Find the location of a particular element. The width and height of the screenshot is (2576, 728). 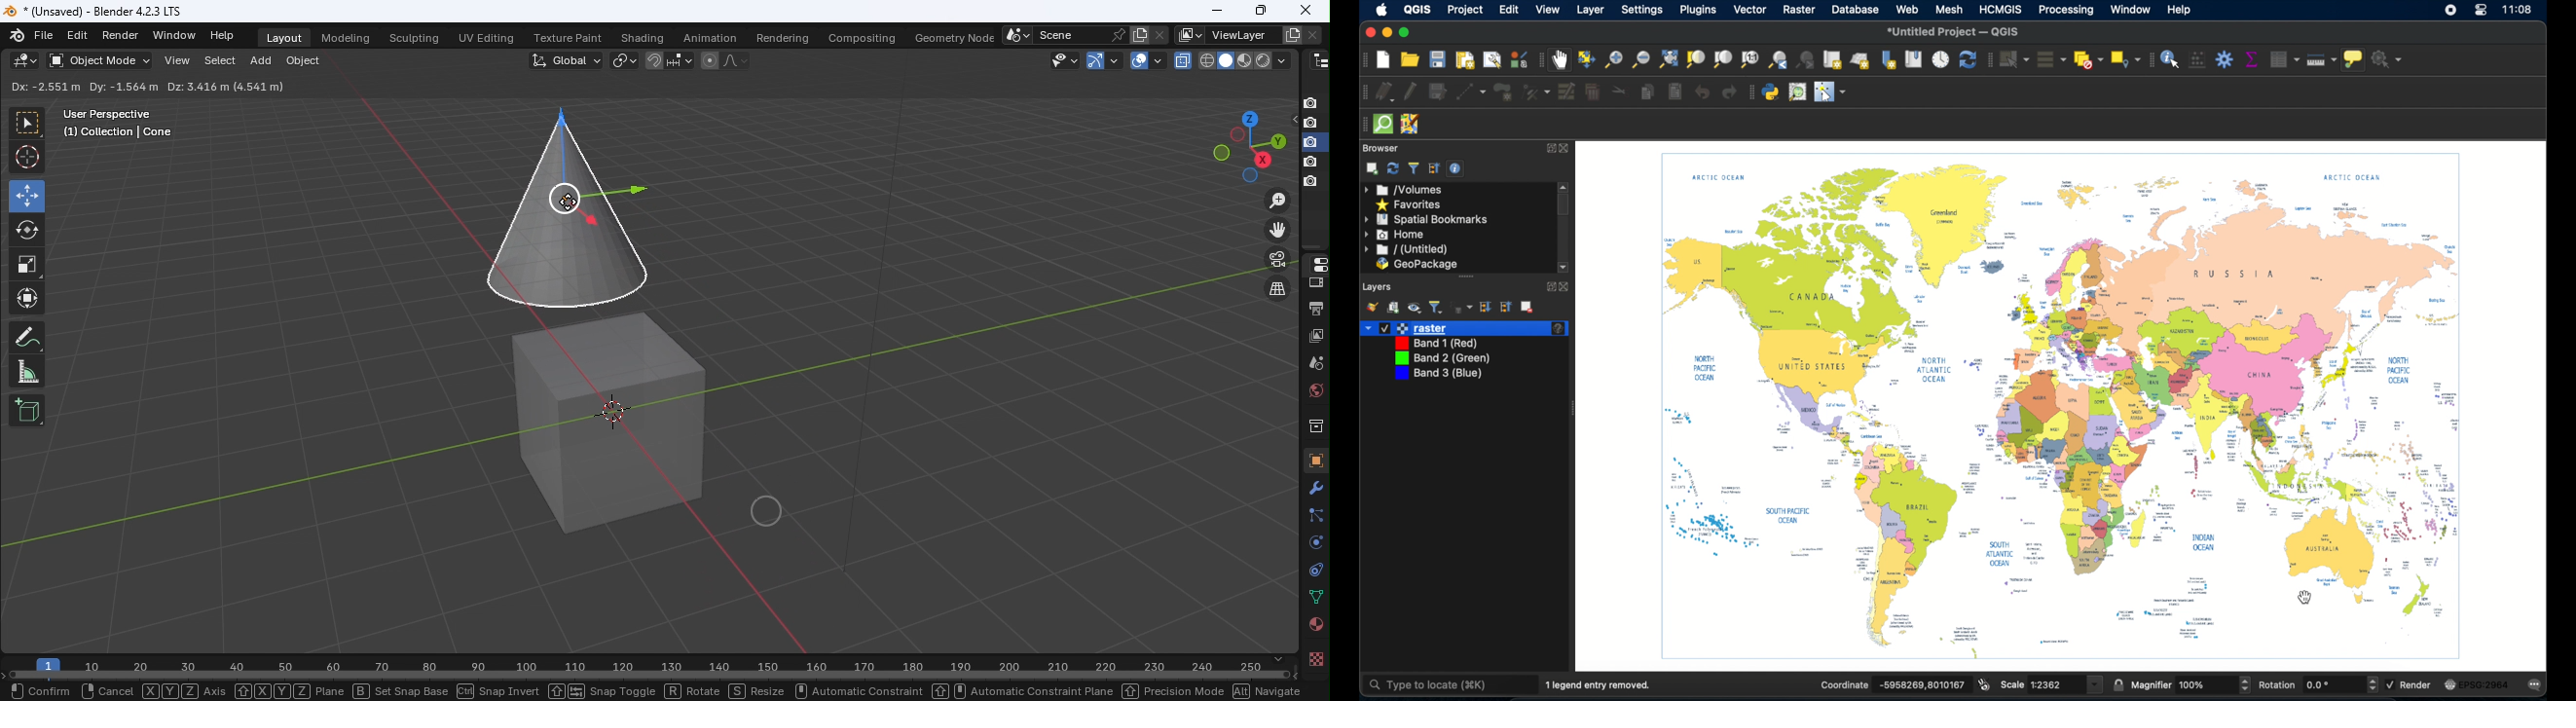

disable in renders is located at coordinates (1310, 182).